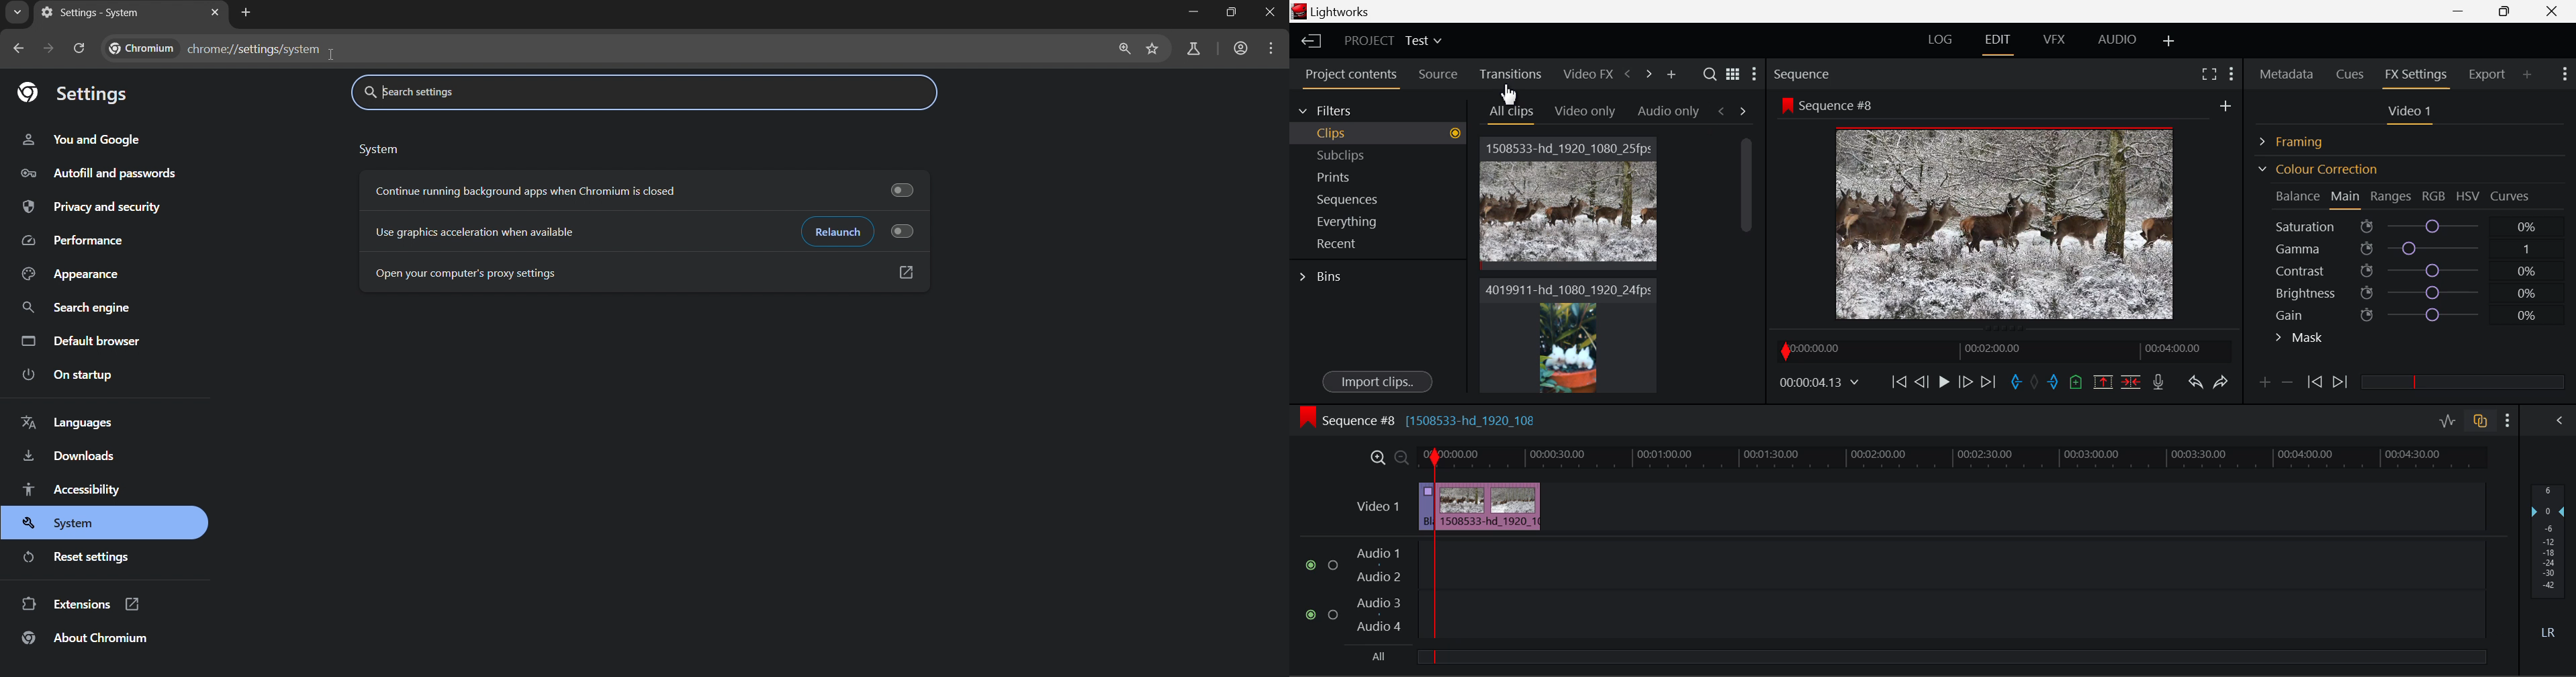 This screenshot has height=700, width=2576. What do you see at coordinates (1805, 75) in the screenshot?
I see `Sequence Preview Section` at bounding box center [1805, 75].